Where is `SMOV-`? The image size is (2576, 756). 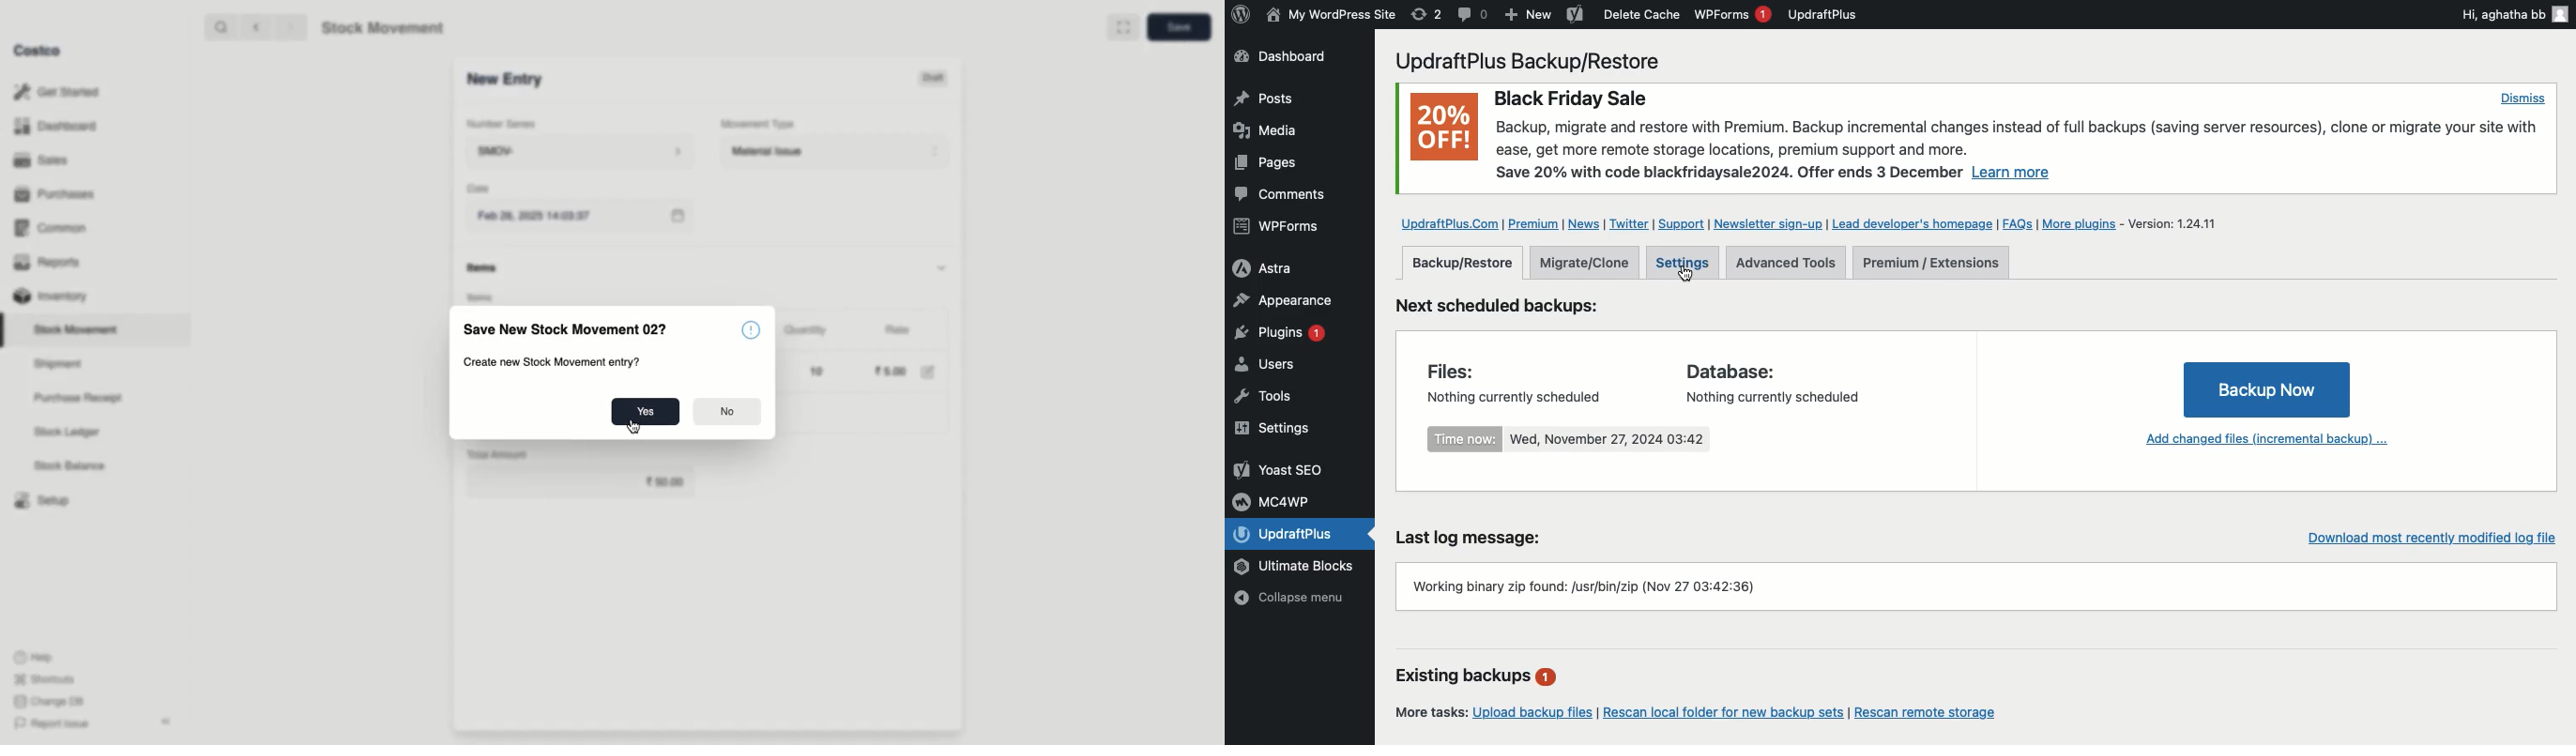 SMOV- is located at coordinates (580, 151).